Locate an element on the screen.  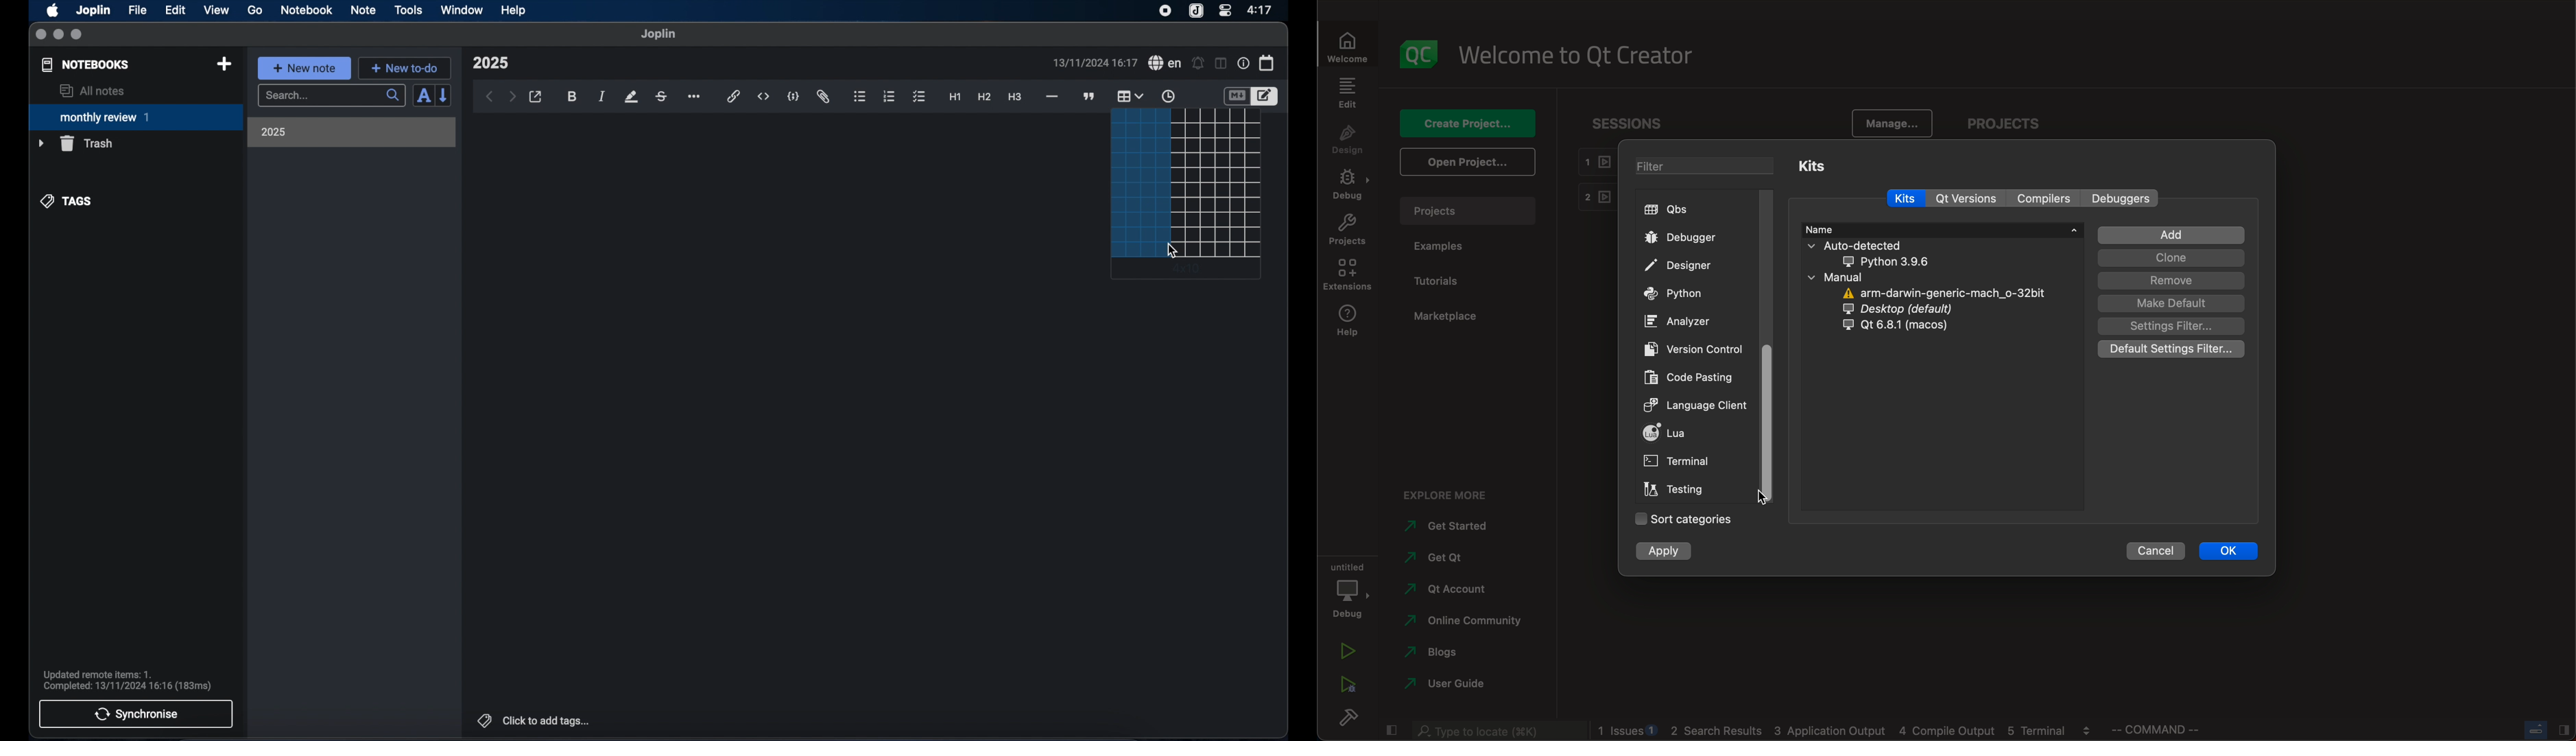
window is located at coordinates (462, 10).